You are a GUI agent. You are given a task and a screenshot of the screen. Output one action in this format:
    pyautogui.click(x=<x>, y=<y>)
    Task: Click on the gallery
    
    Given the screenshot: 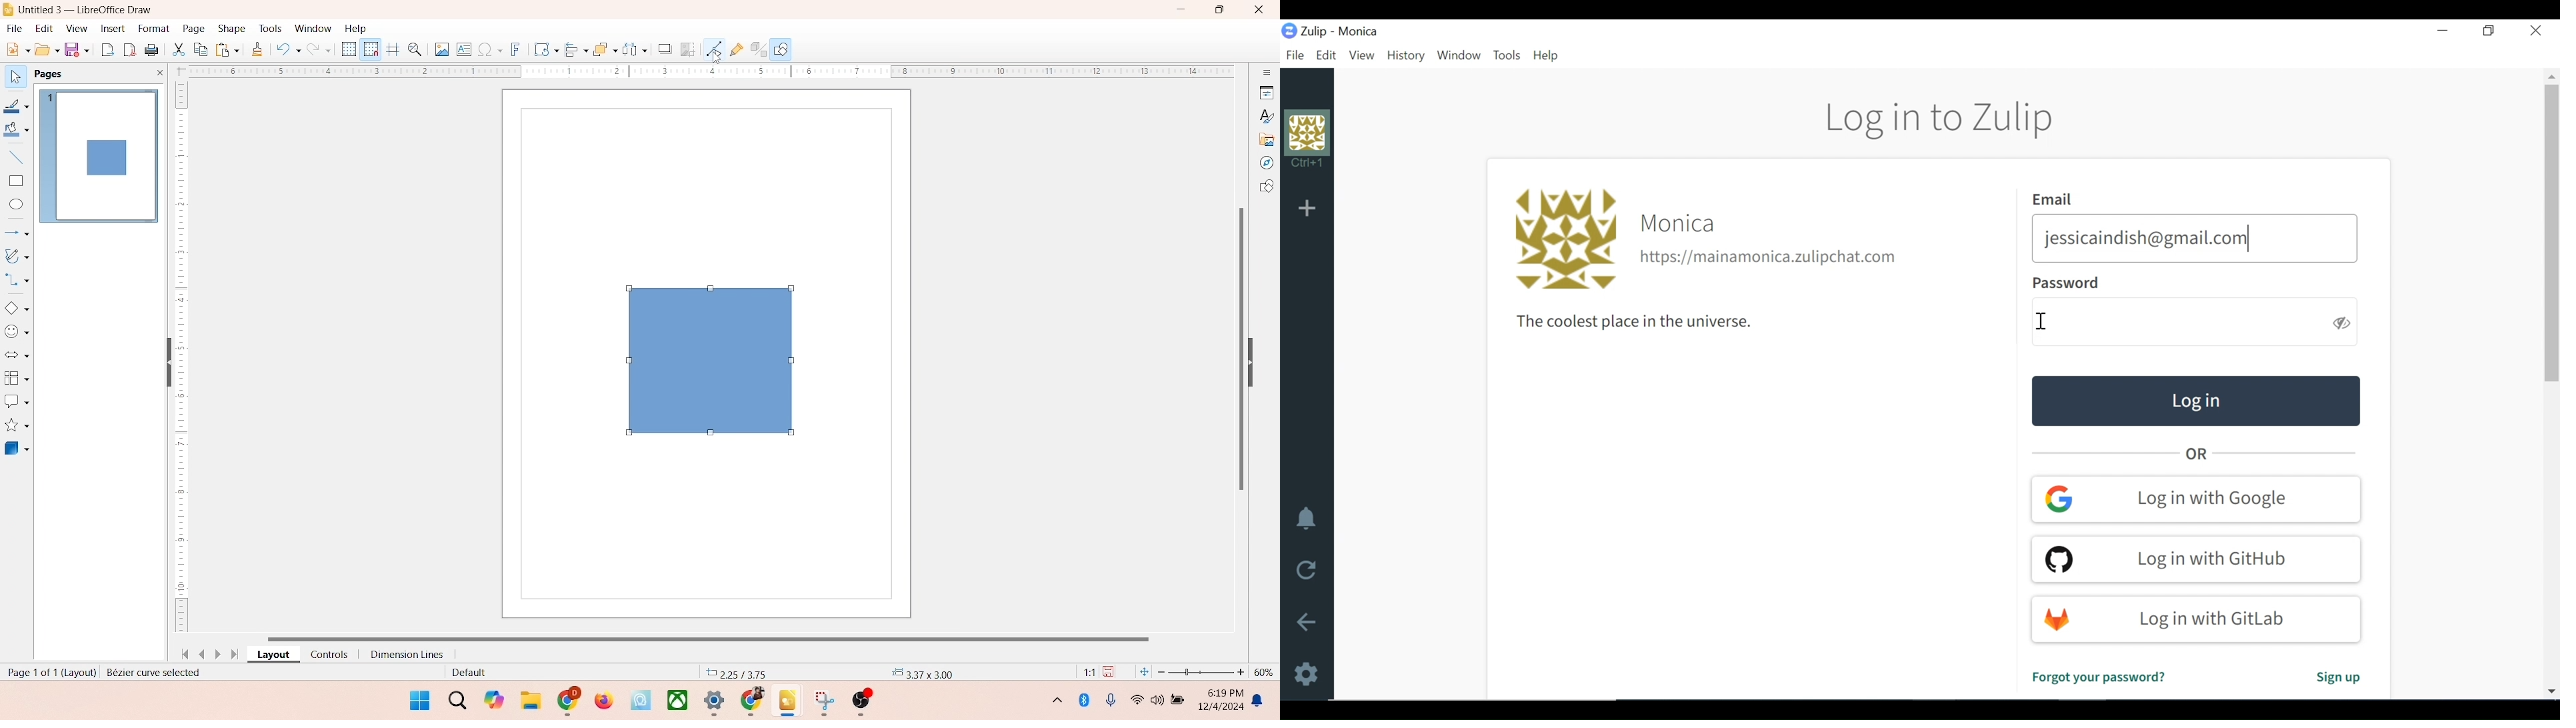 What is the action you would take?
    pyautogui.click(x=1267, y=138)
    